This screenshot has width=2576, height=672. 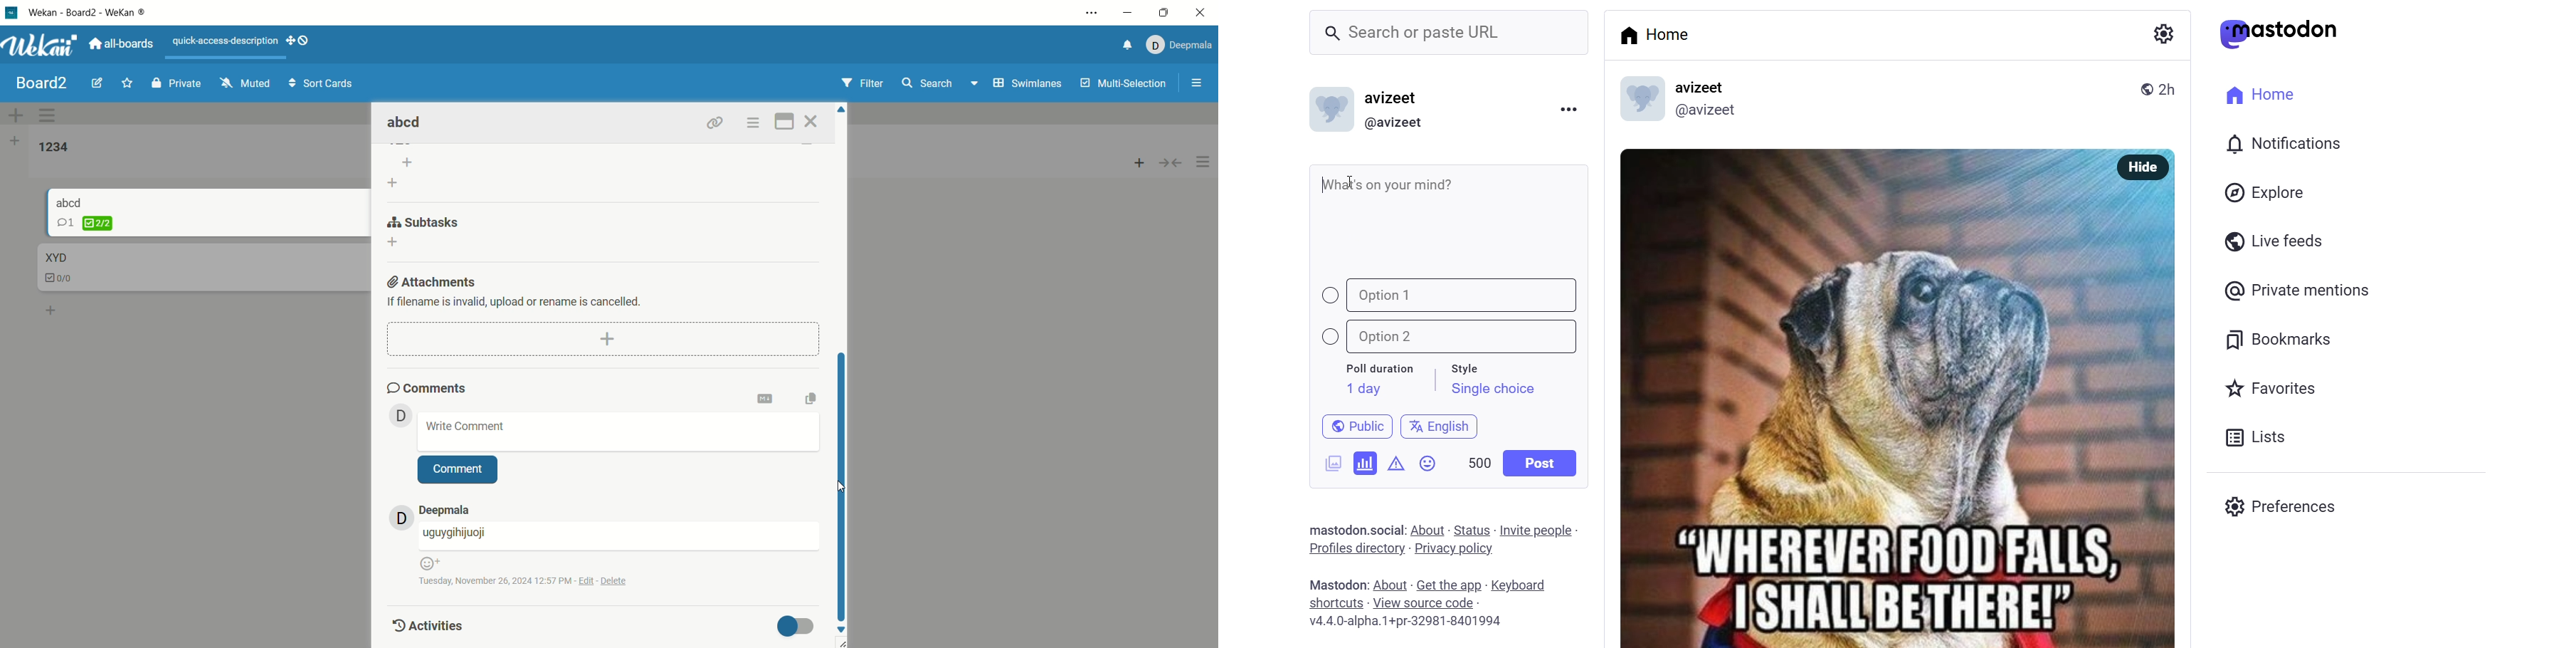 I want to click on time and date, so click(x=532, y=580).